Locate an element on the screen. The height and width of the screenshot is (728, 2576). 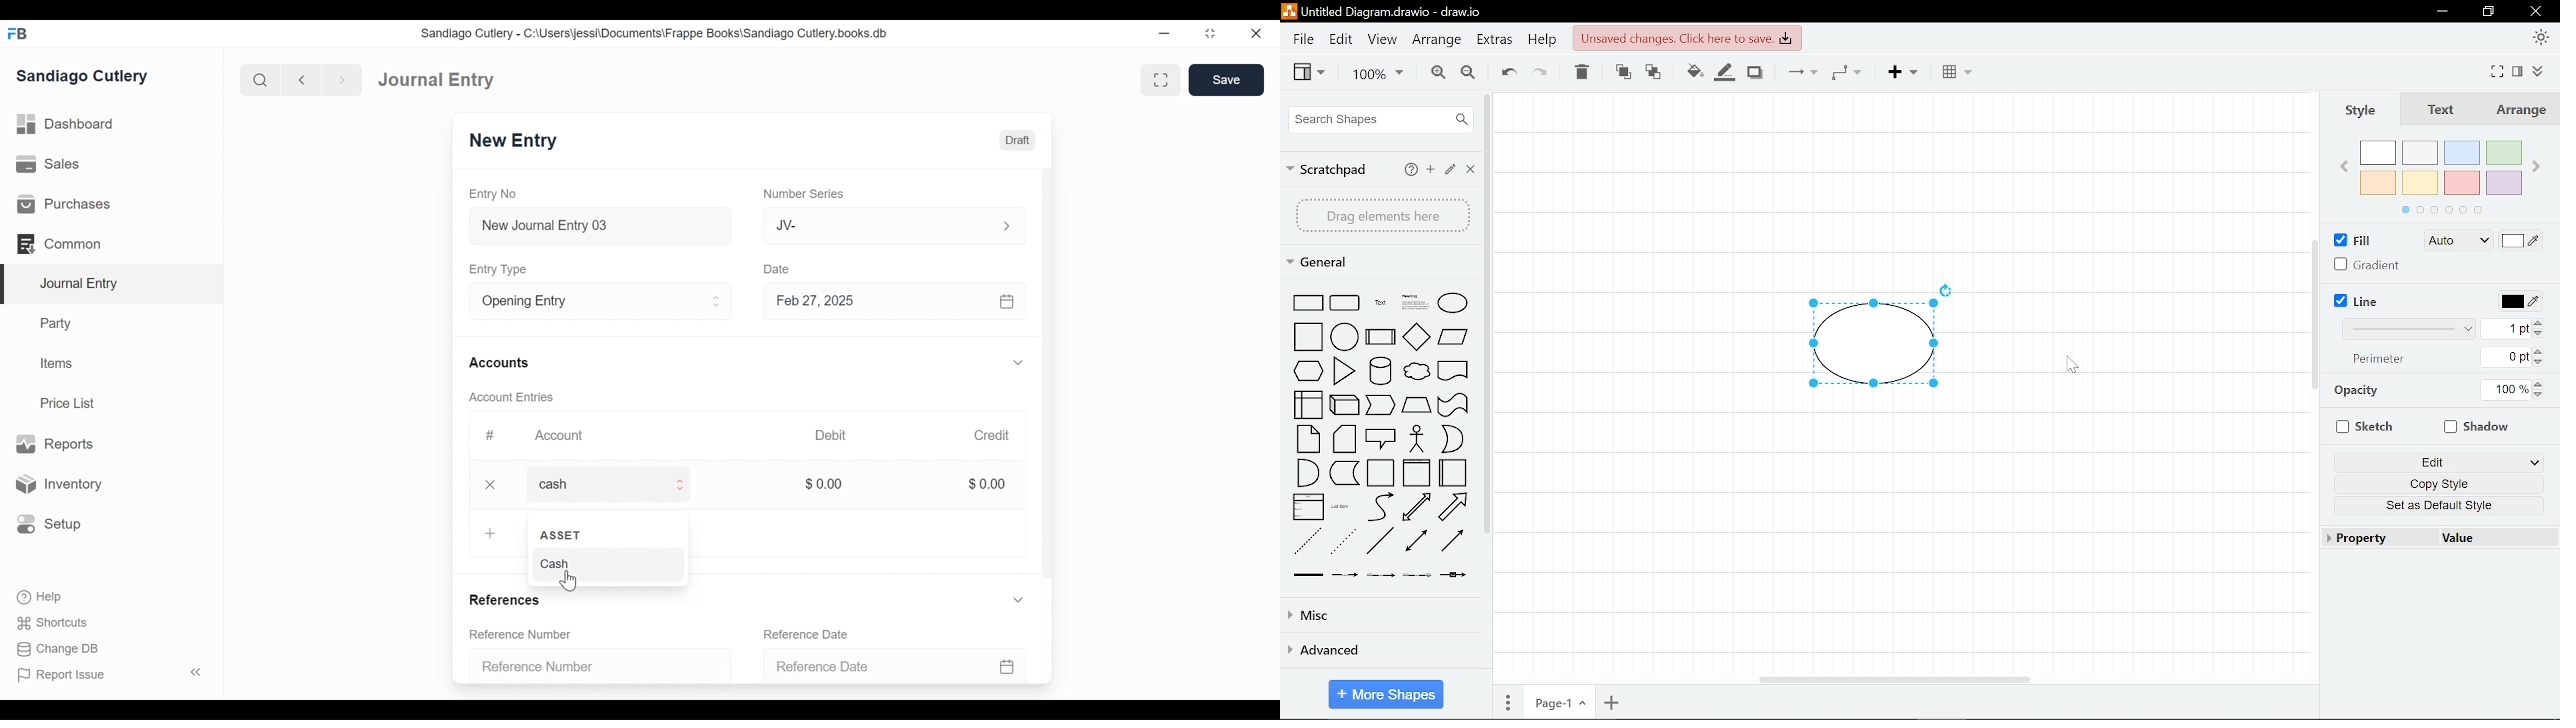
container is located at coordinates (1380, 473).